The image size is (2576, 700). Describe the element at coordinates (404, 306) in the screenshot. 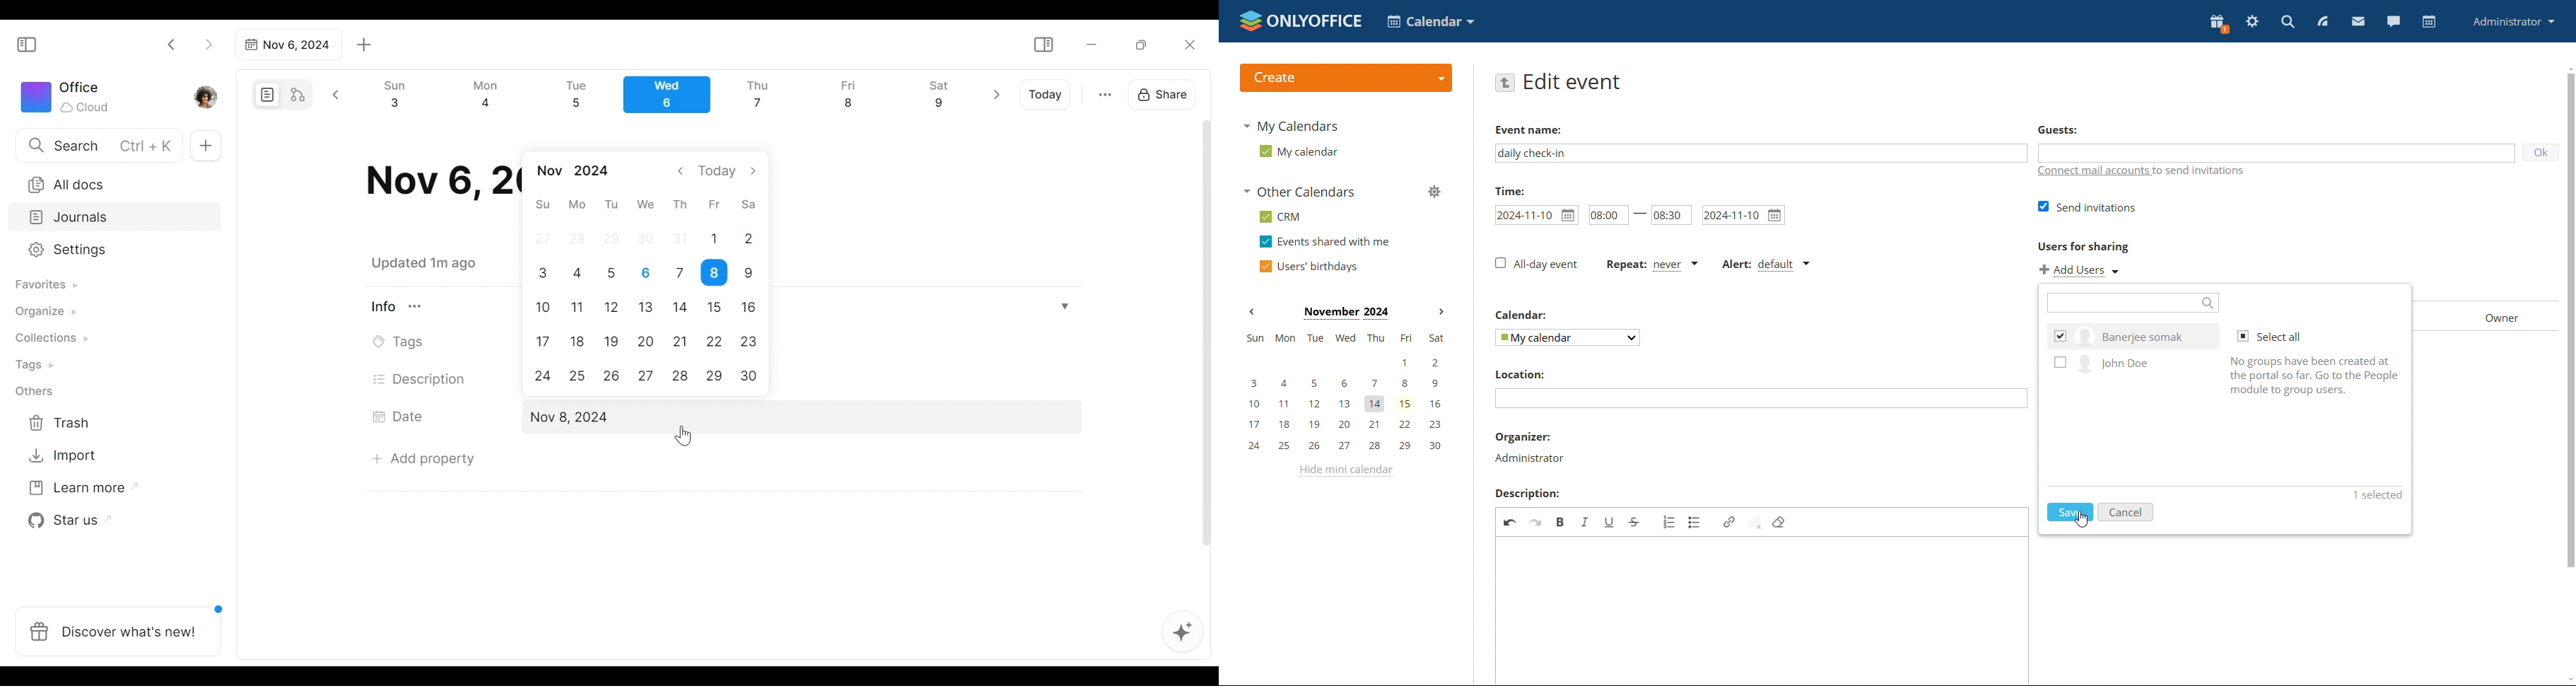

I see `View Information` at that location.